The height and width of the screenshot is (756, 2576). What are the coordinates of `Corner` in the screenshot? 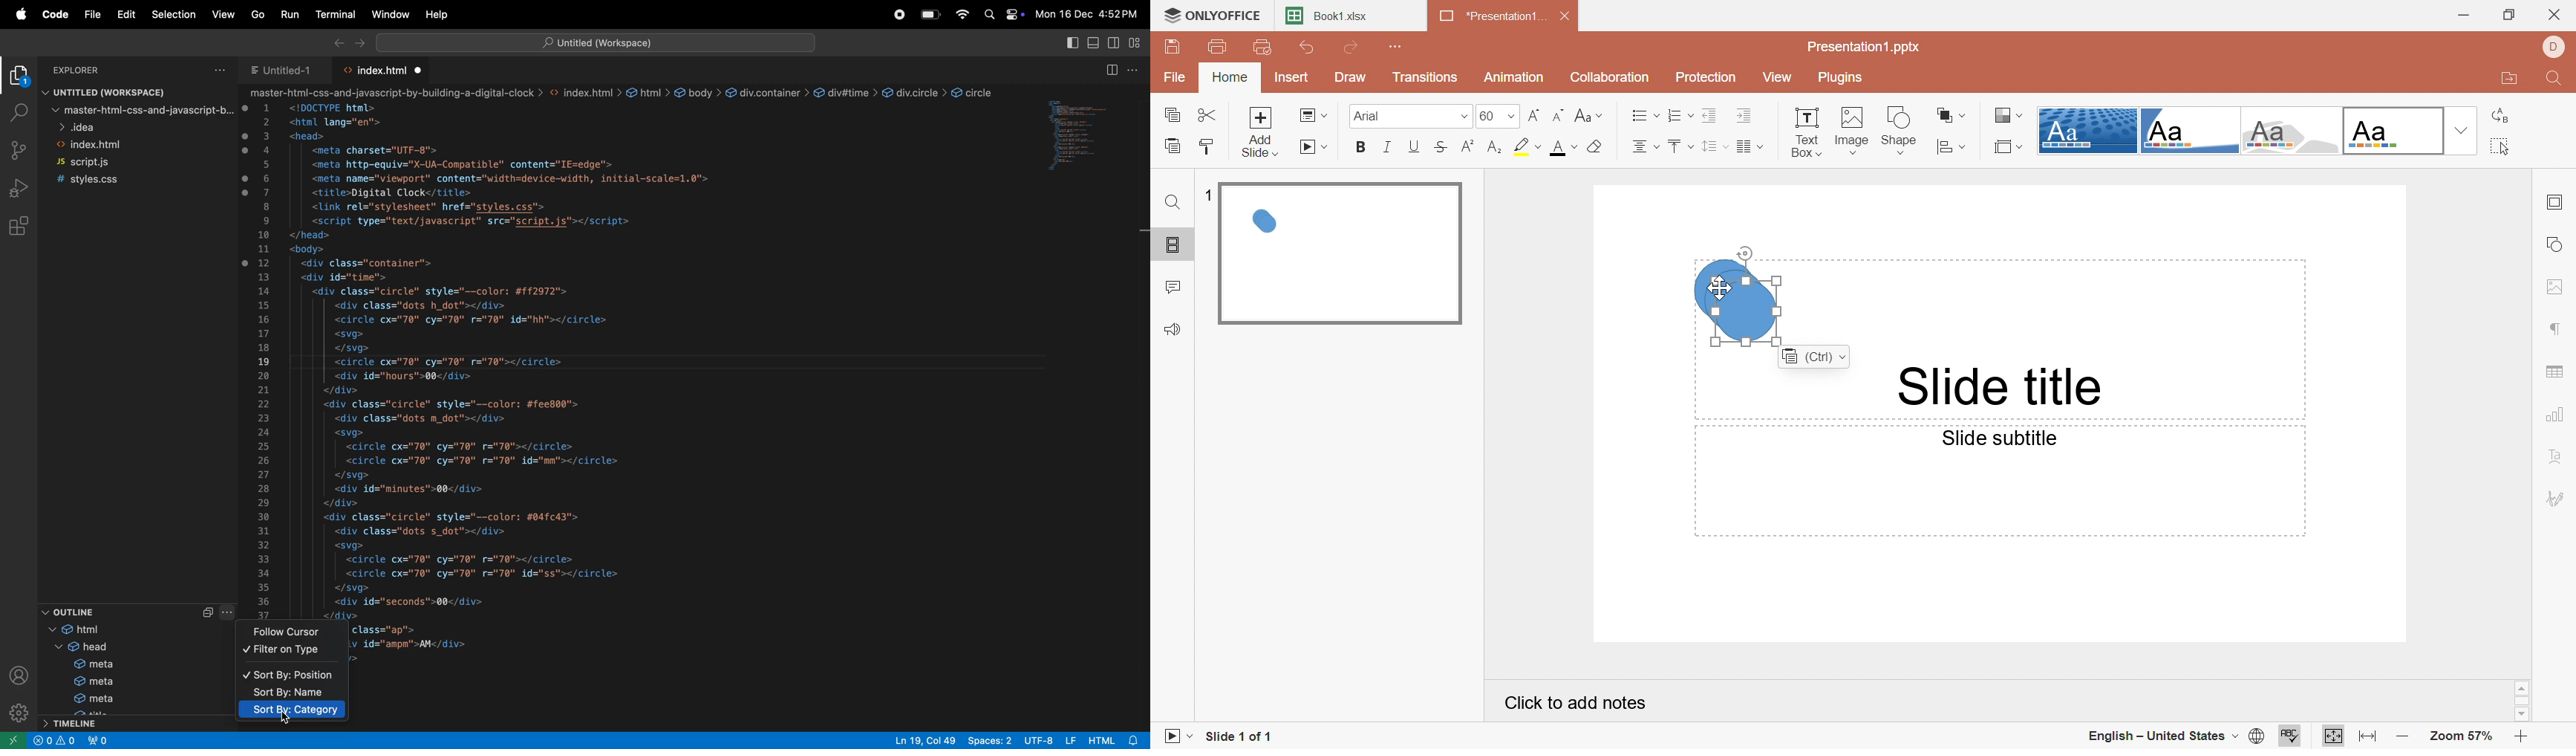 It's located at (2191, 129).